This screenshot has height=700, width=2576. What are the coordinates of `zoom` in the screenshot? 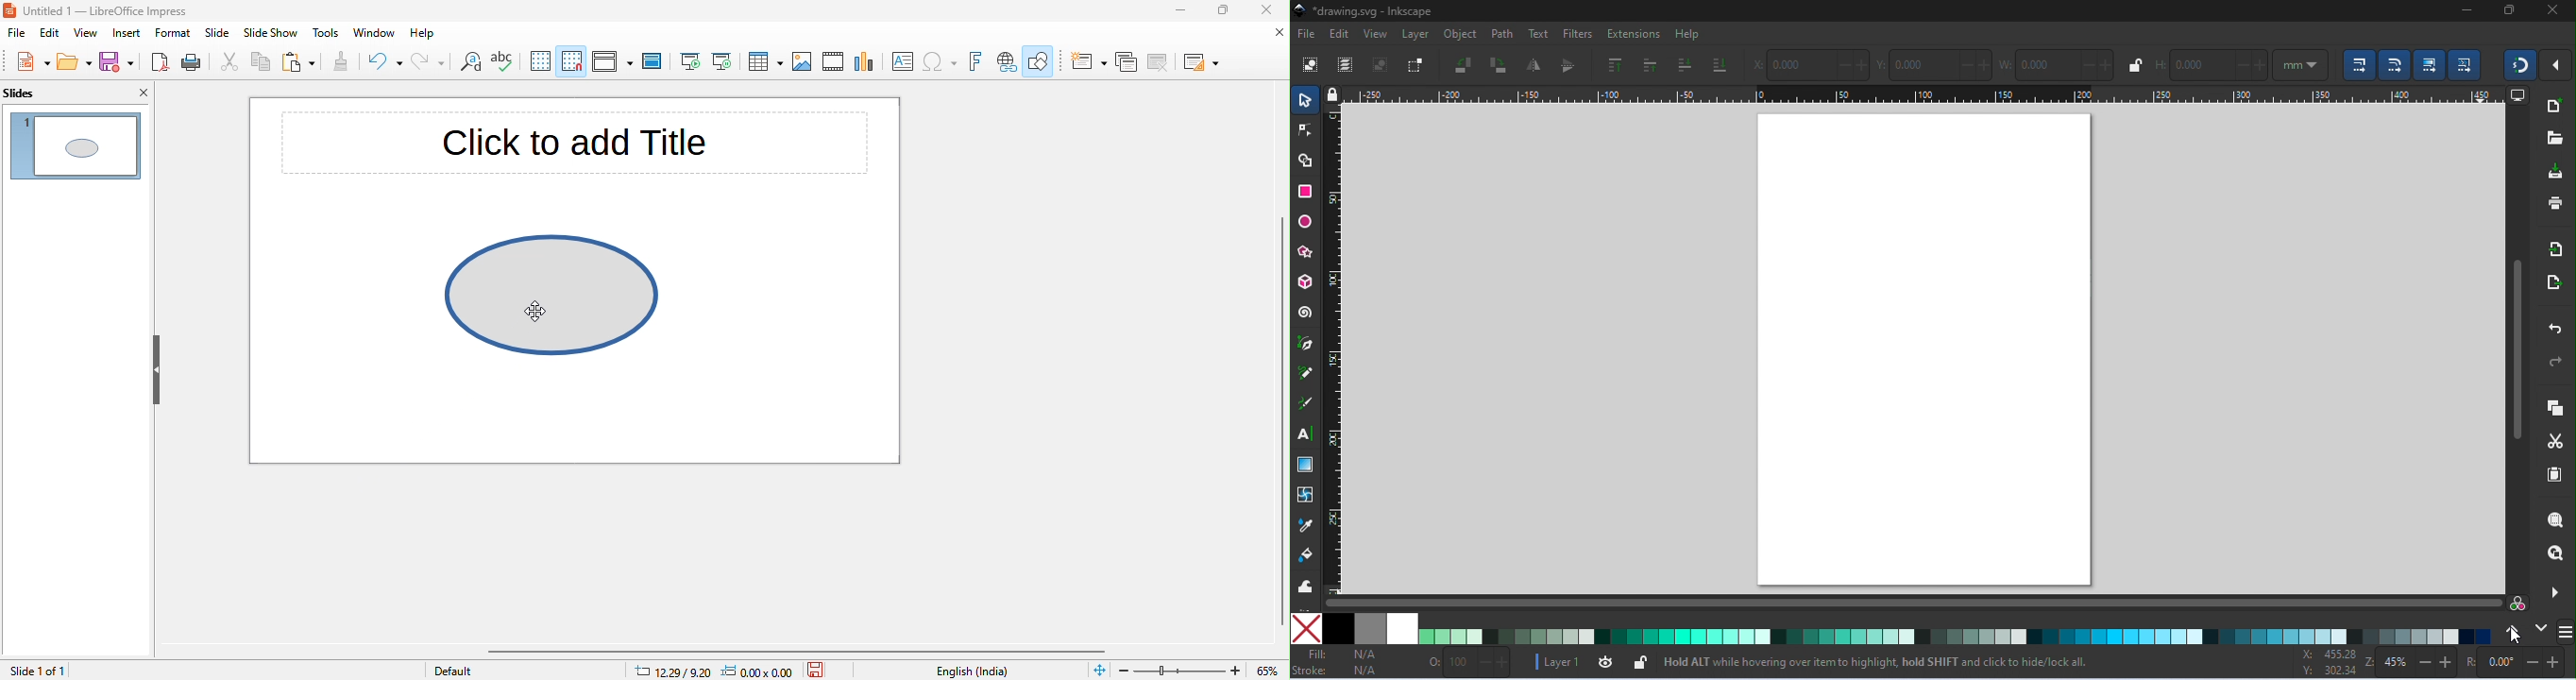 It's located at (1202, 669).